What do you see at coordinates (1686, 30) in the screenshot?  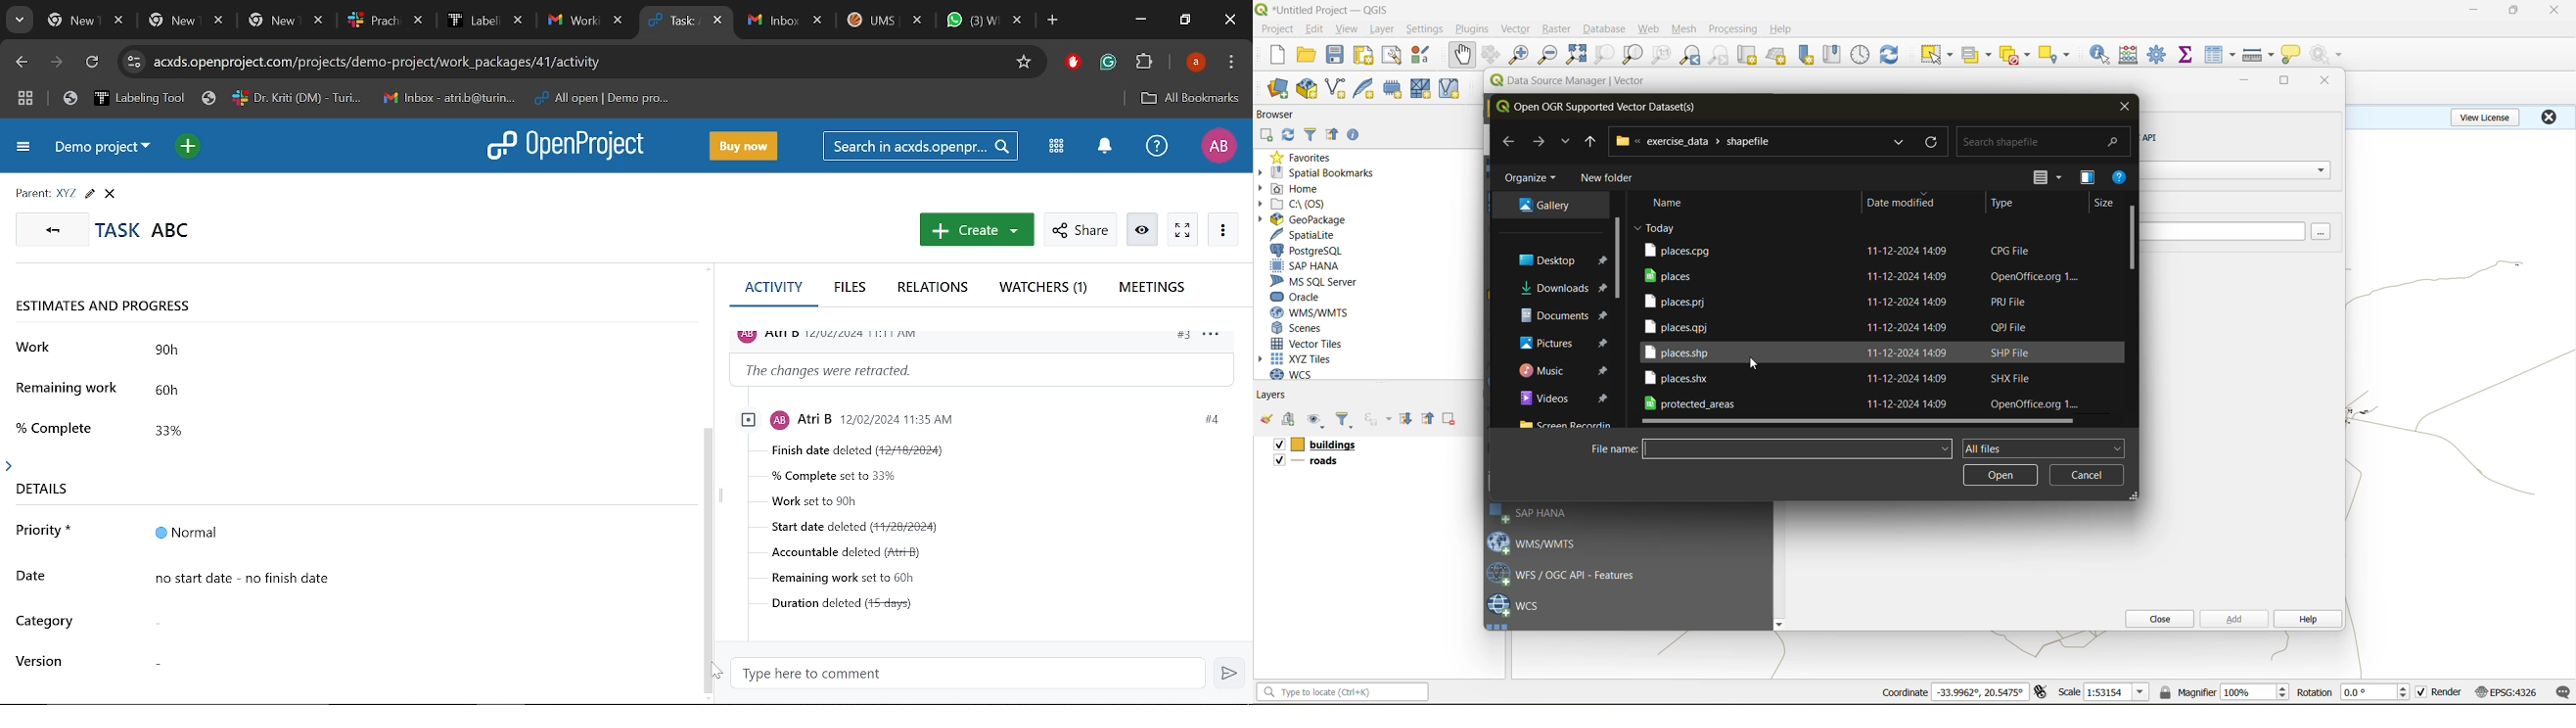 I see `mesh` at bounding box center [1686, 30].